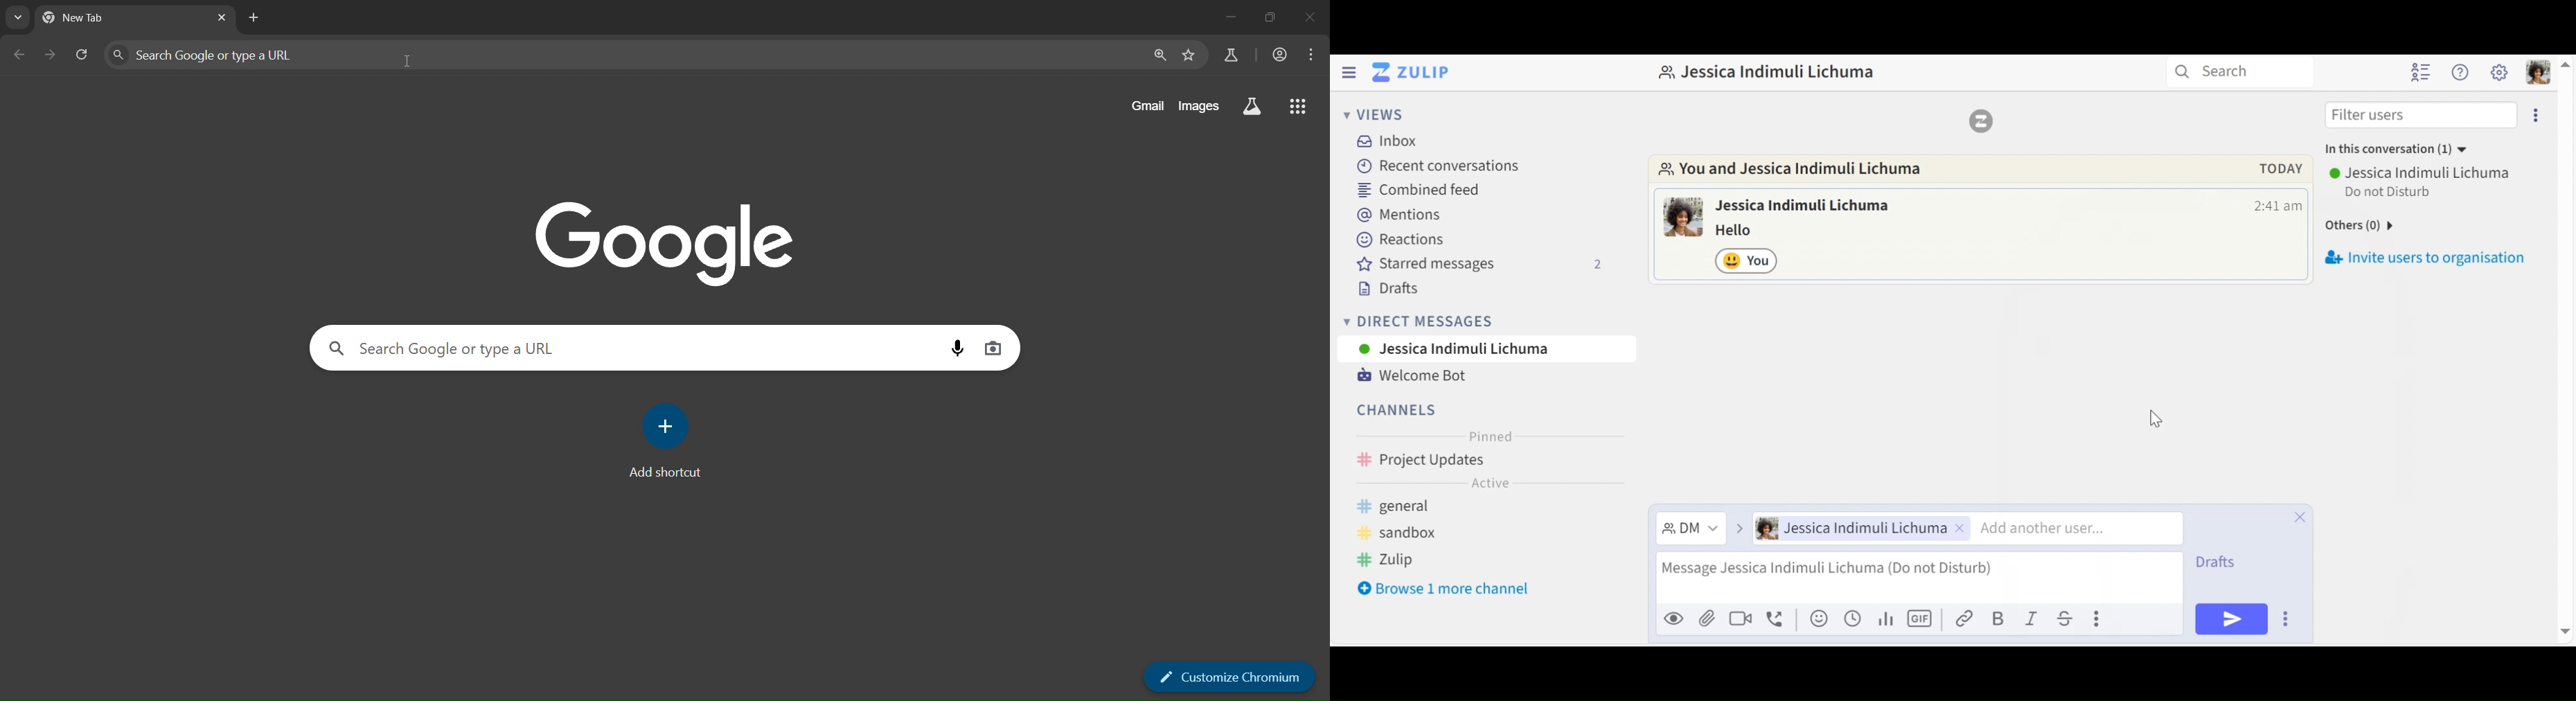  I want to click on zoom, so click(1161, 55).